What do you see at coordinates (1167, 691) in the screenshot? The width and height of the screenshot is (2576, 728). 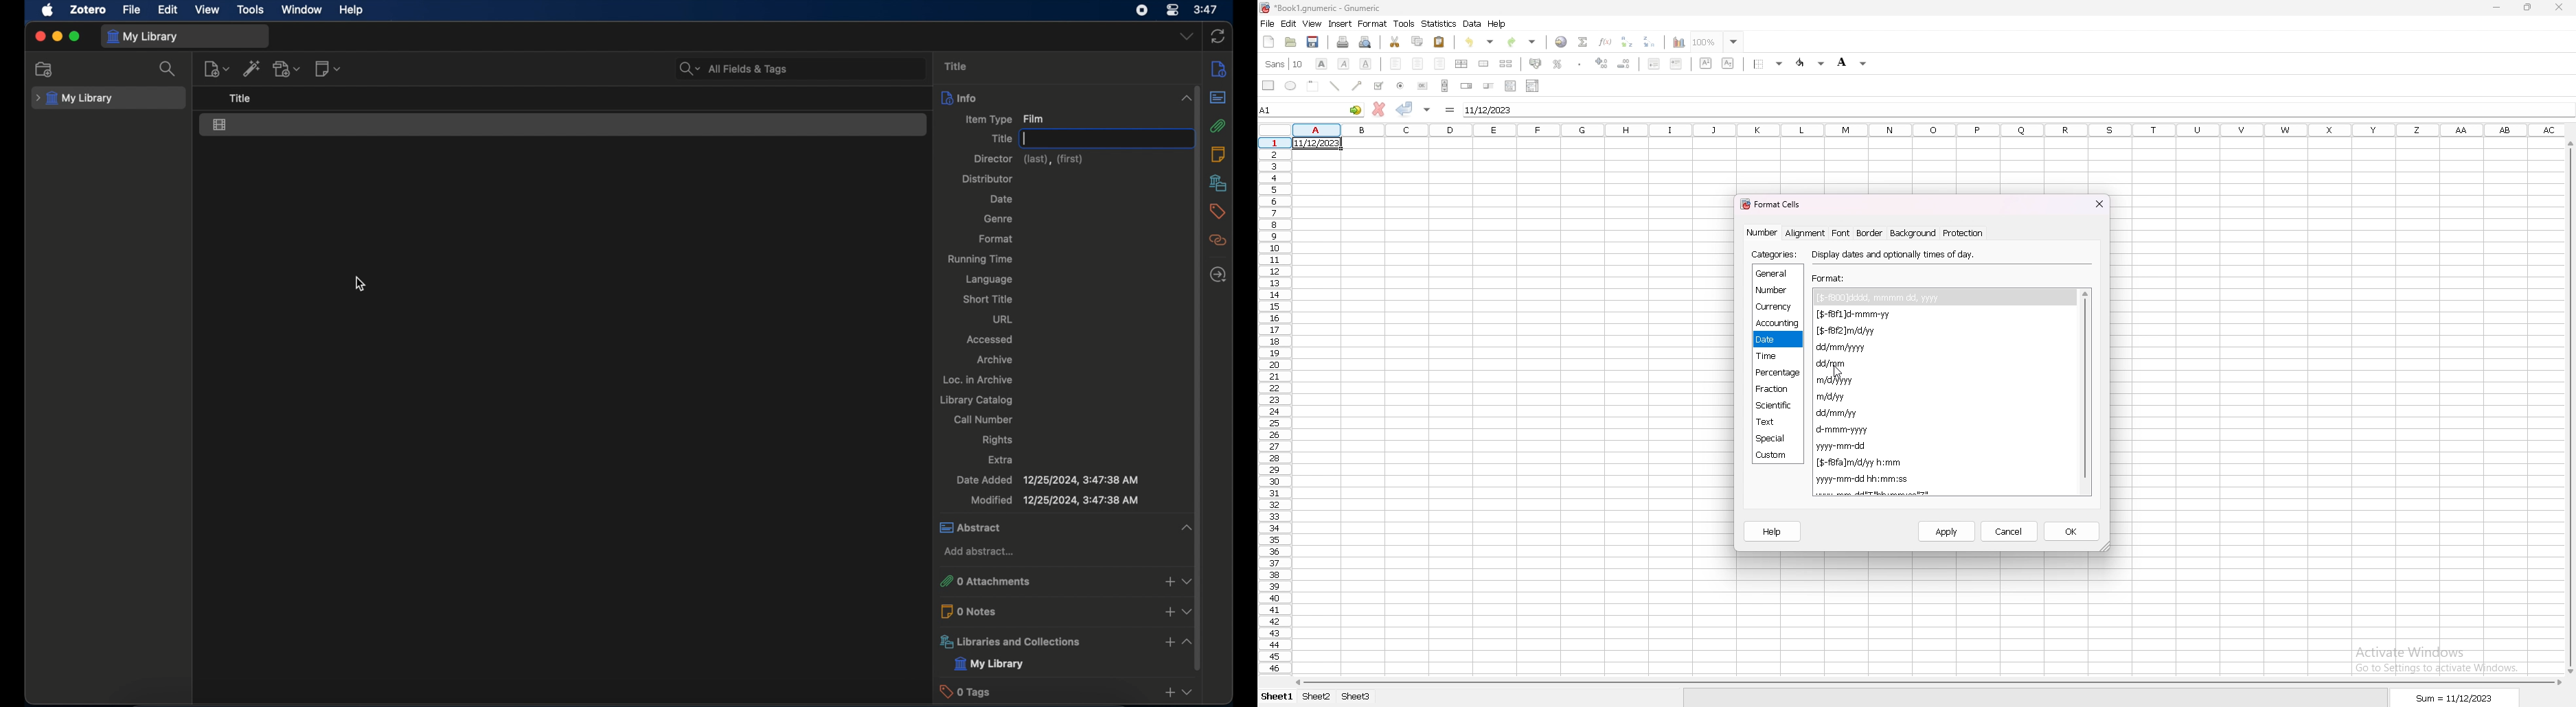 I see `add taga` at bounding box center [1167, 691].